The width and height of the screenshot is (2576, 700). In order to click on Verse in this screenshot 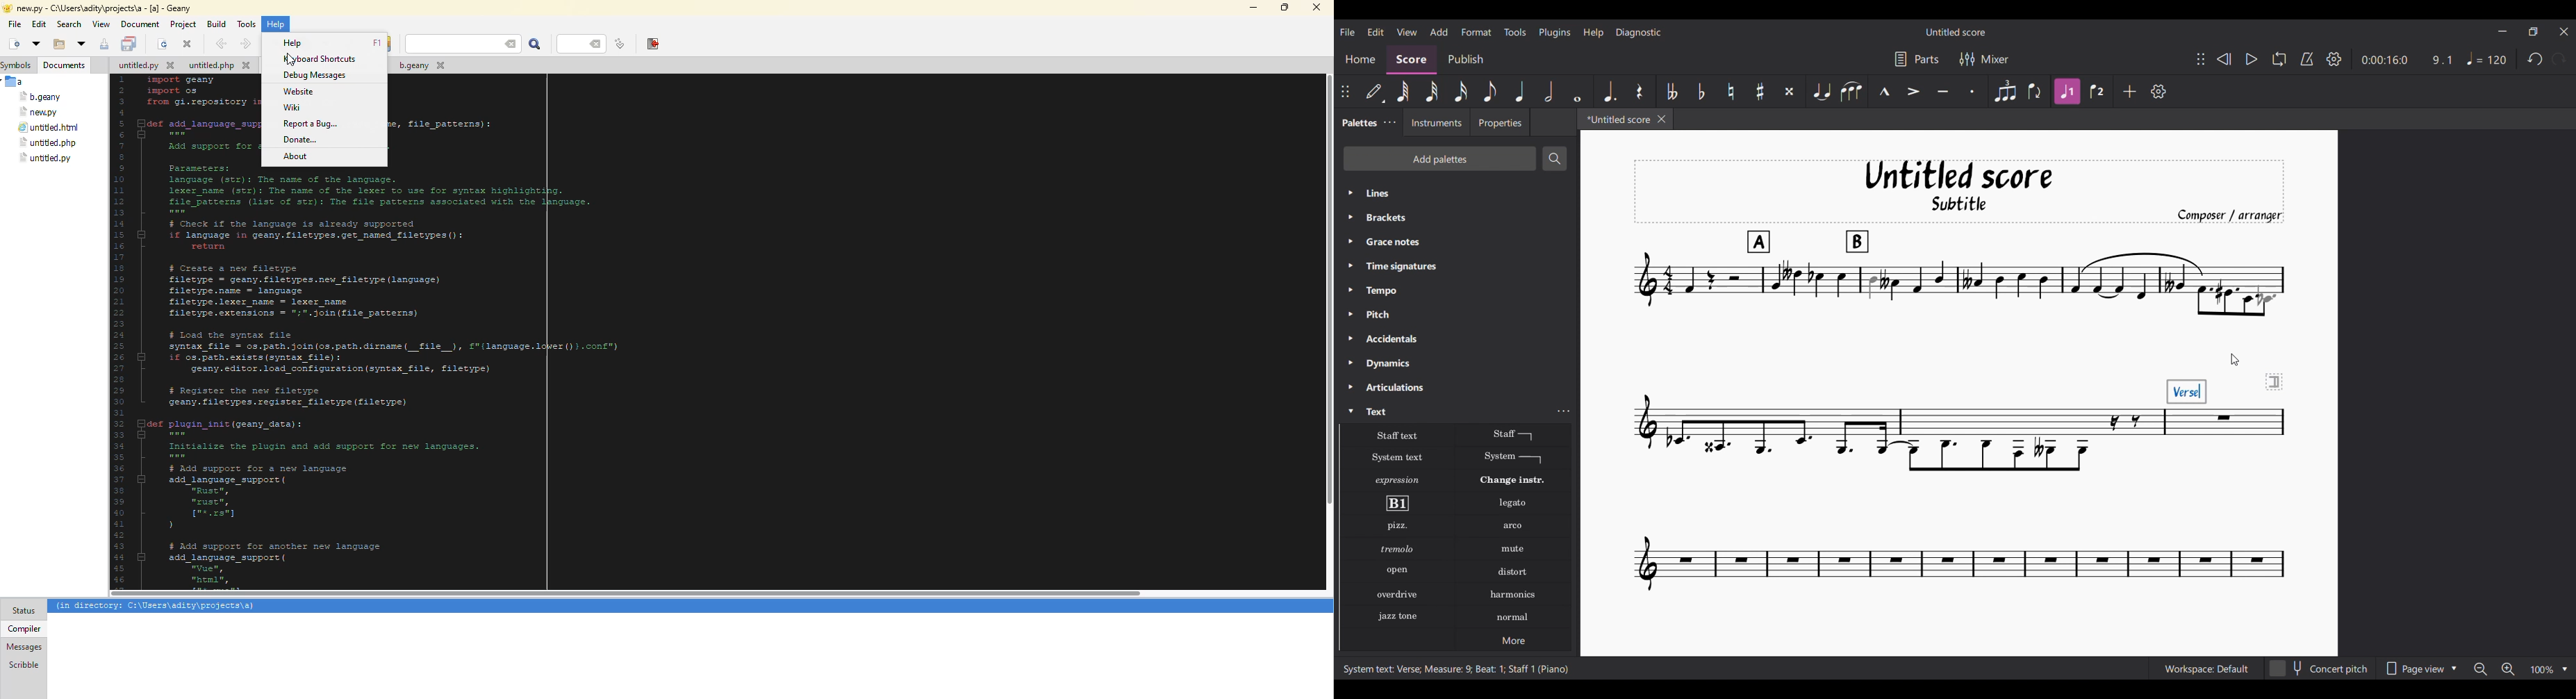, I will do `click(2187, 391)`.